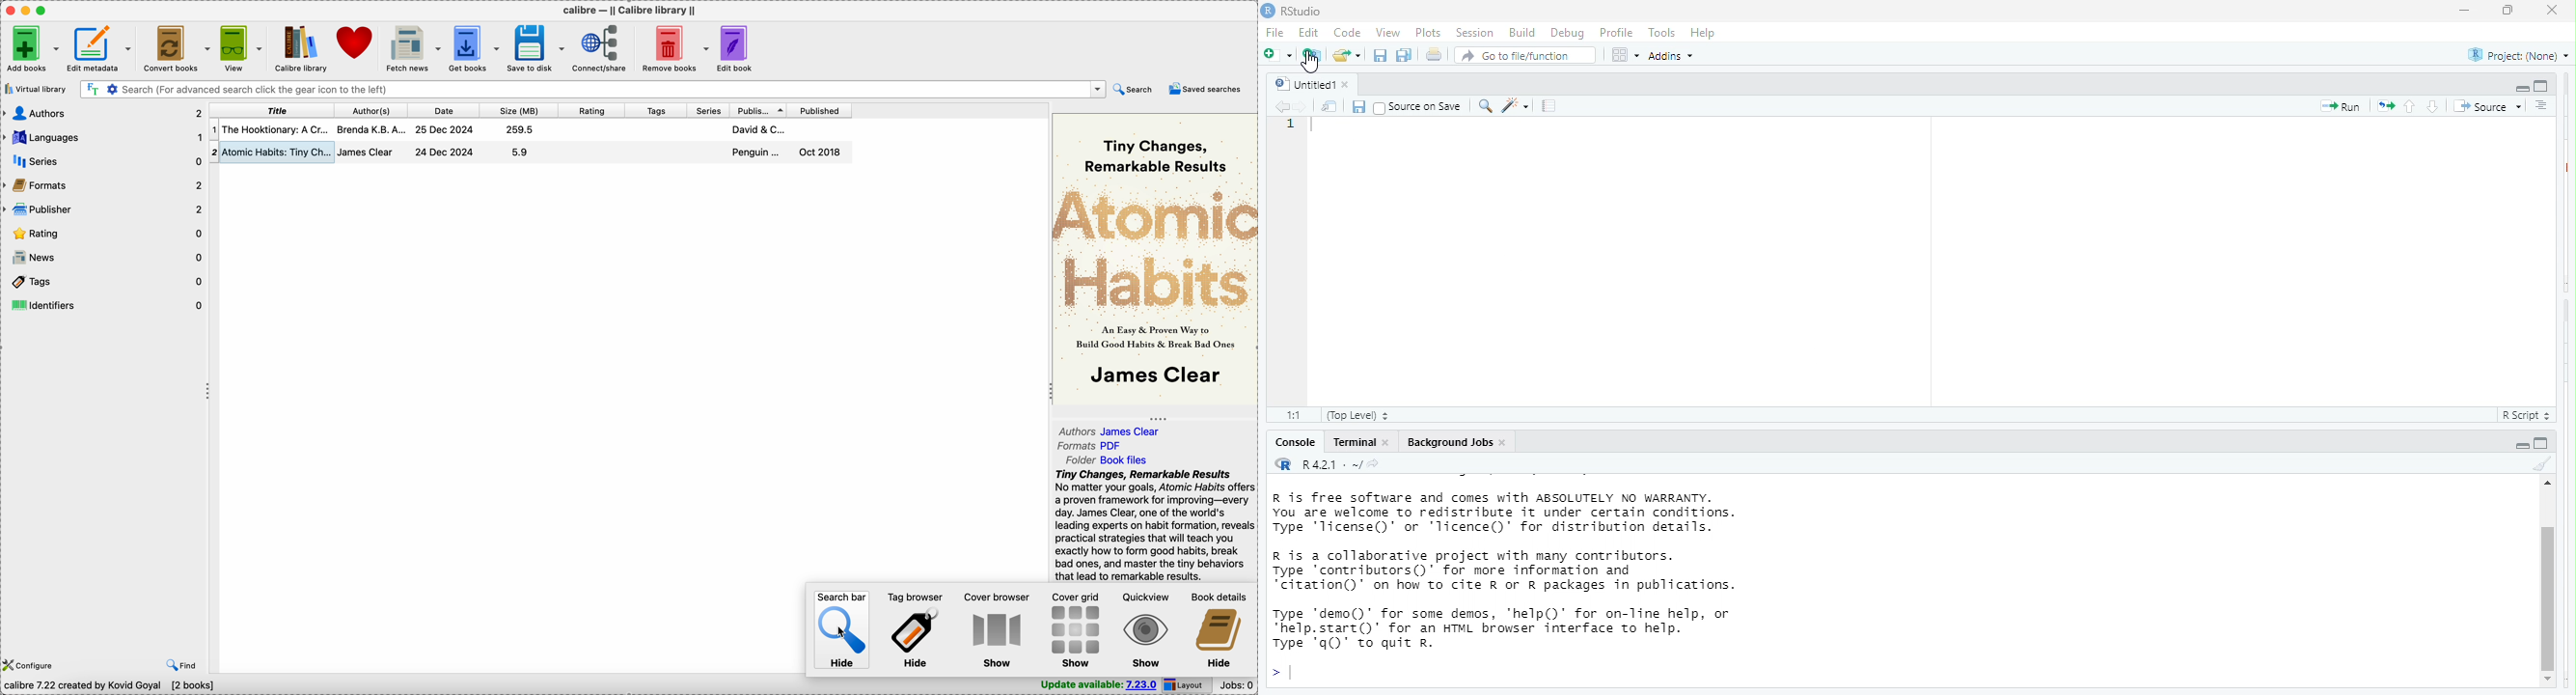 The width and height of the screenshot is (2576, 700). Describe the element at coordinates (538, 48) in the screenshot. I see `save to disk` at that location.